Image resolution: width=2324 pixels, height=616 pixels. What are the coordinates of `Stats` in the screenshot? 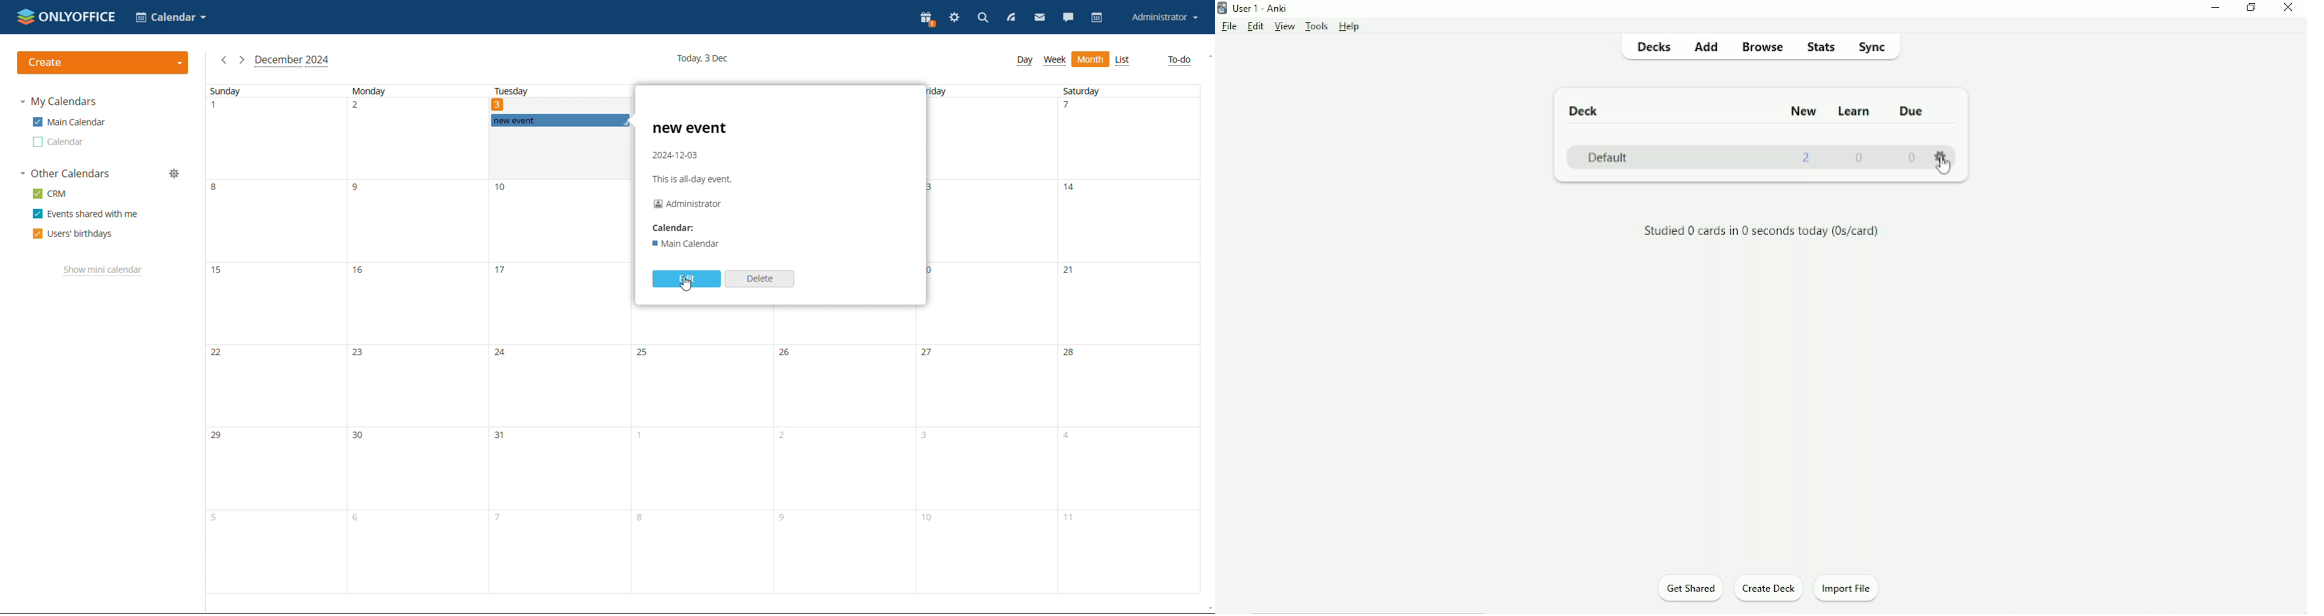 It's located at (1820, 47).